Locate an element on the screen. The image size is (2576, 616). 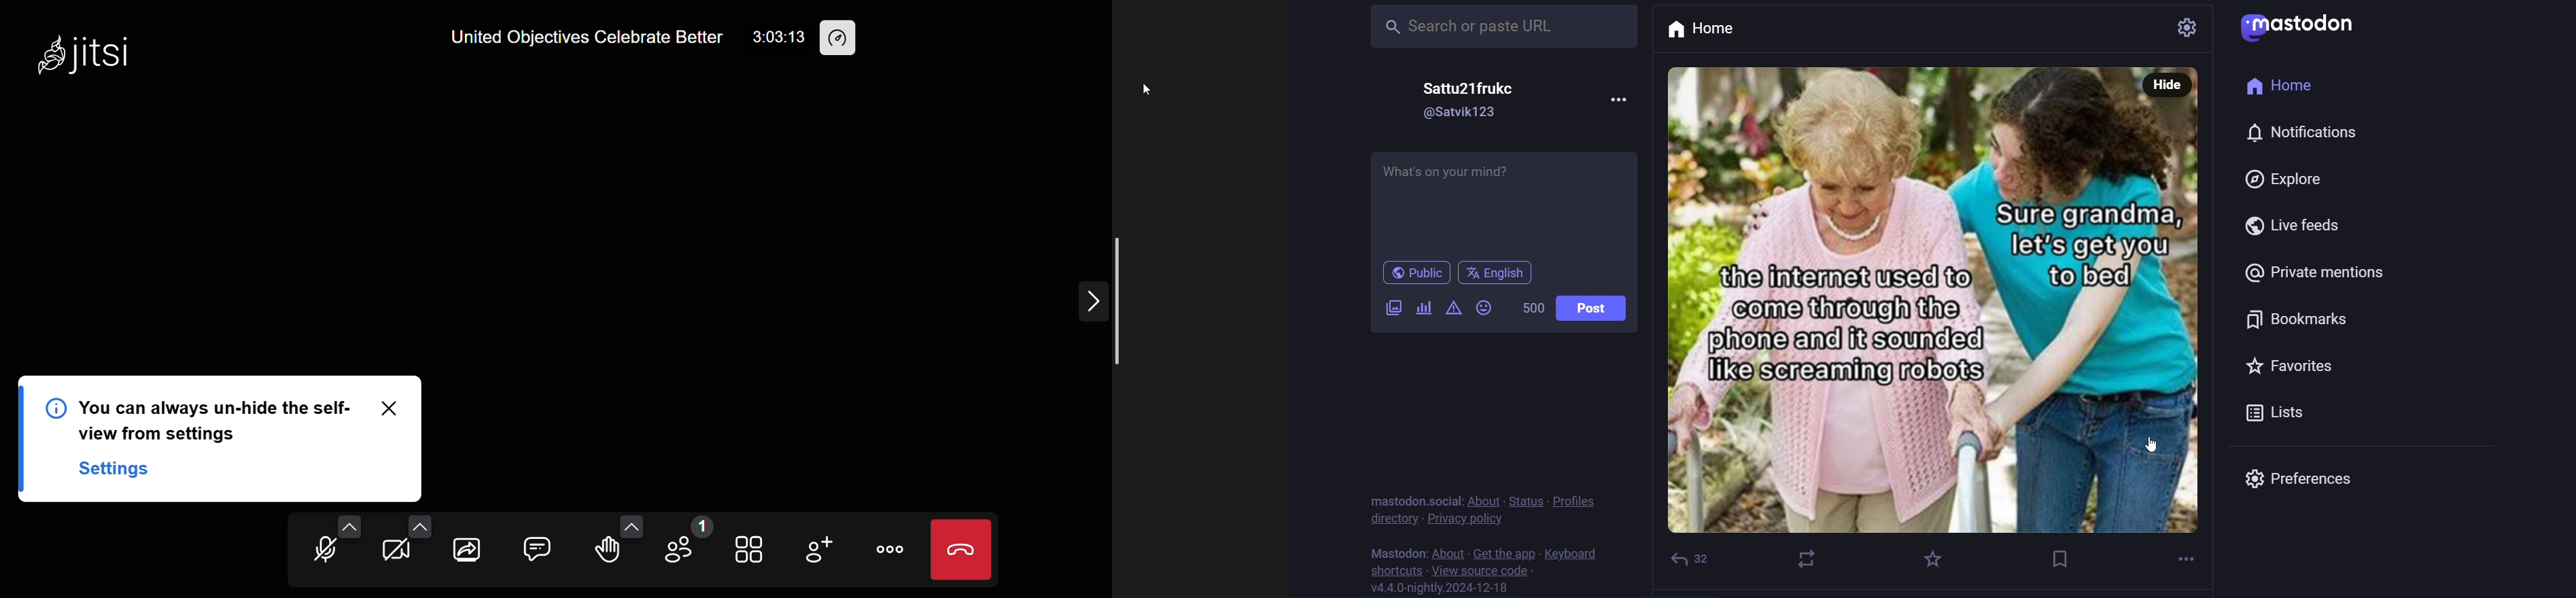
more is located at coordinates (2186, 557).